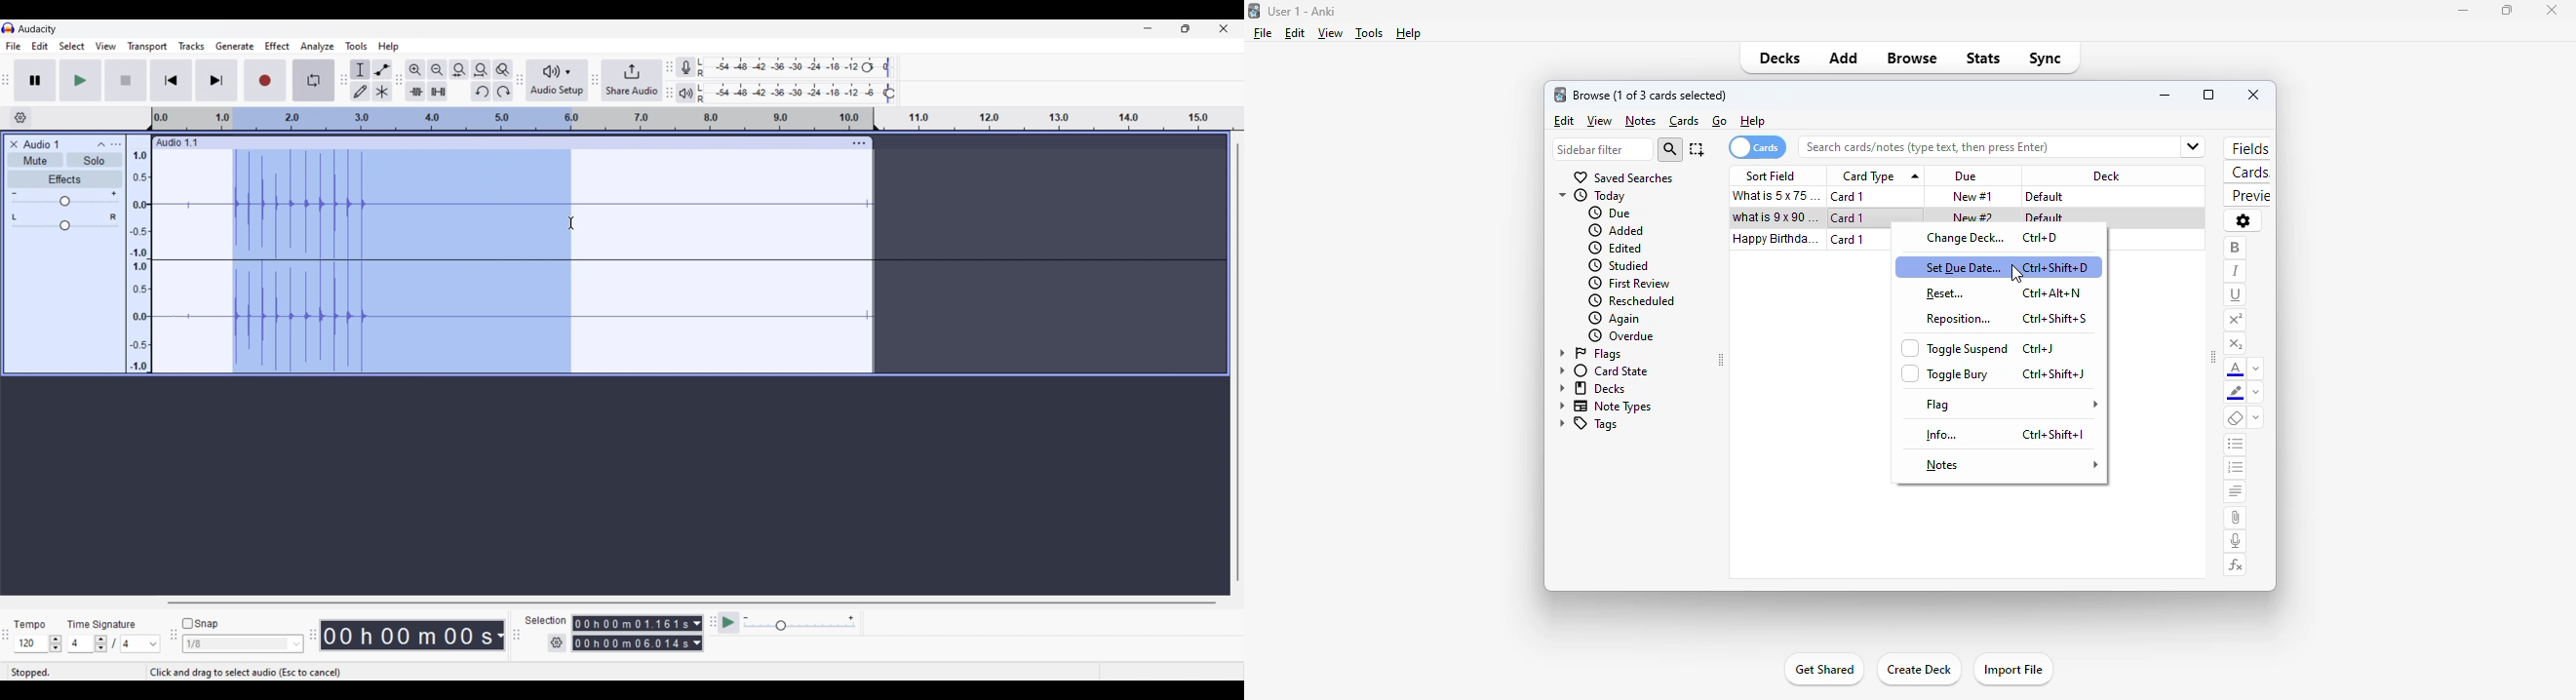 This screenshot has width=2576, height=700. Describe the element at coordinates (360, 91) in the screenshot. I see `Draw tool` at that location.